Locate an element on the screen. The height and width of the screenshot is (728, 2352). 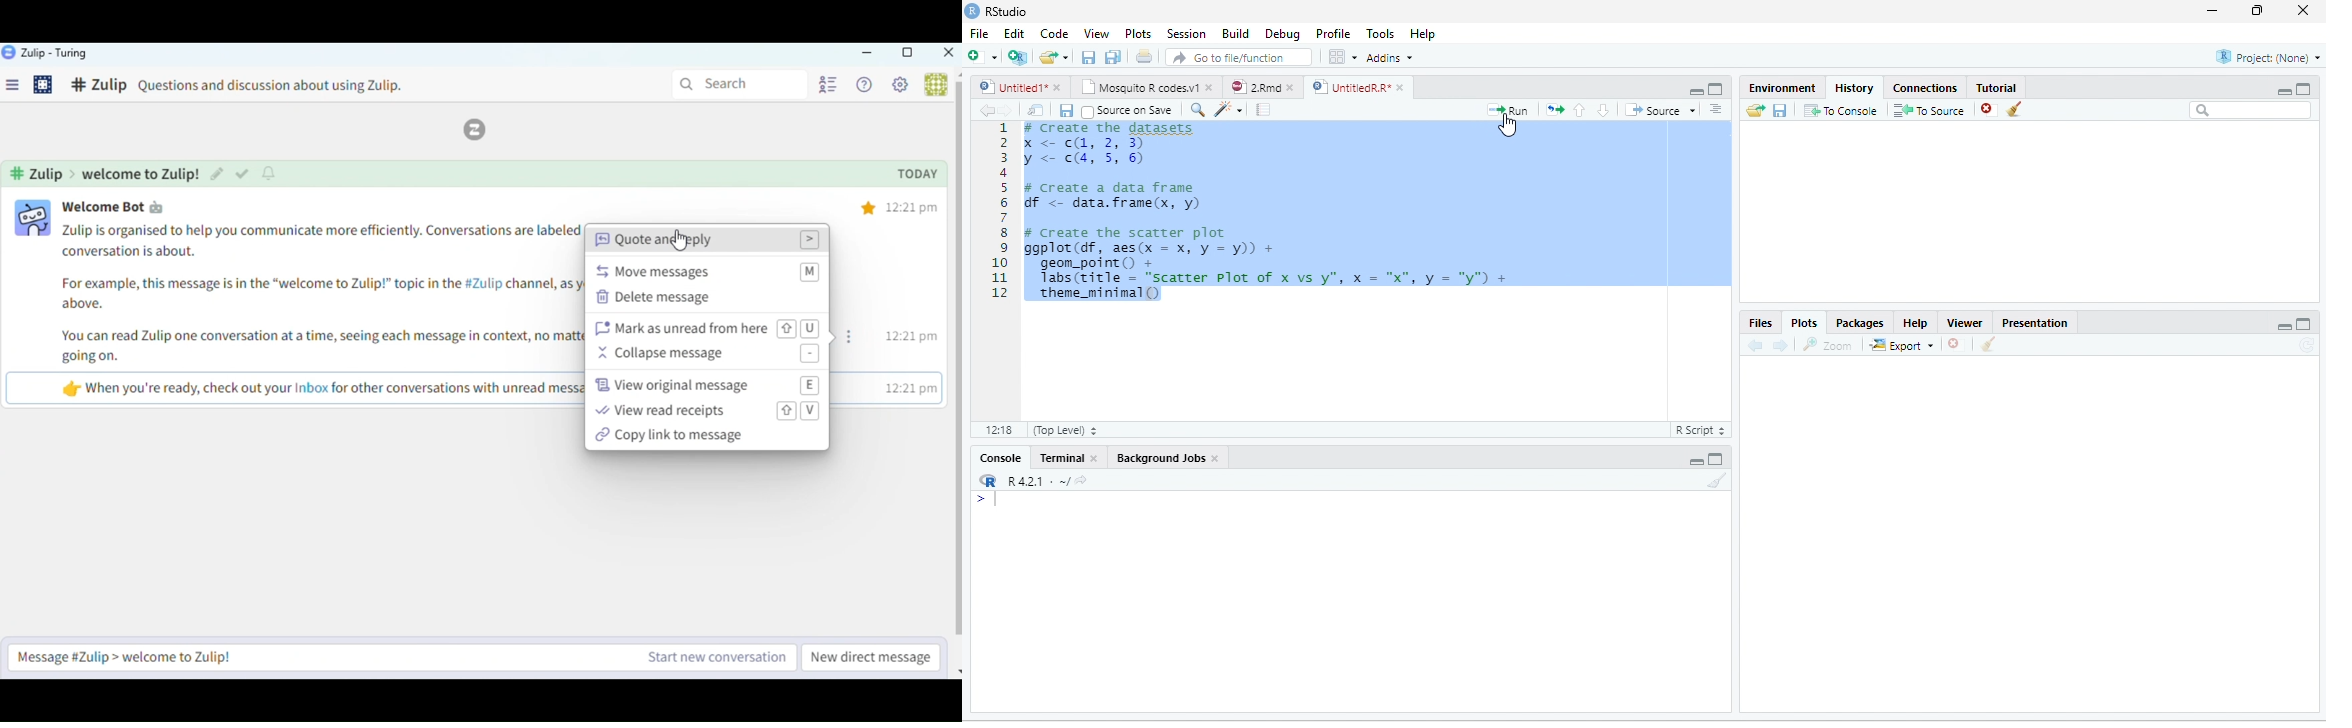
Background Jobs is located at coordinates (1159, 459).